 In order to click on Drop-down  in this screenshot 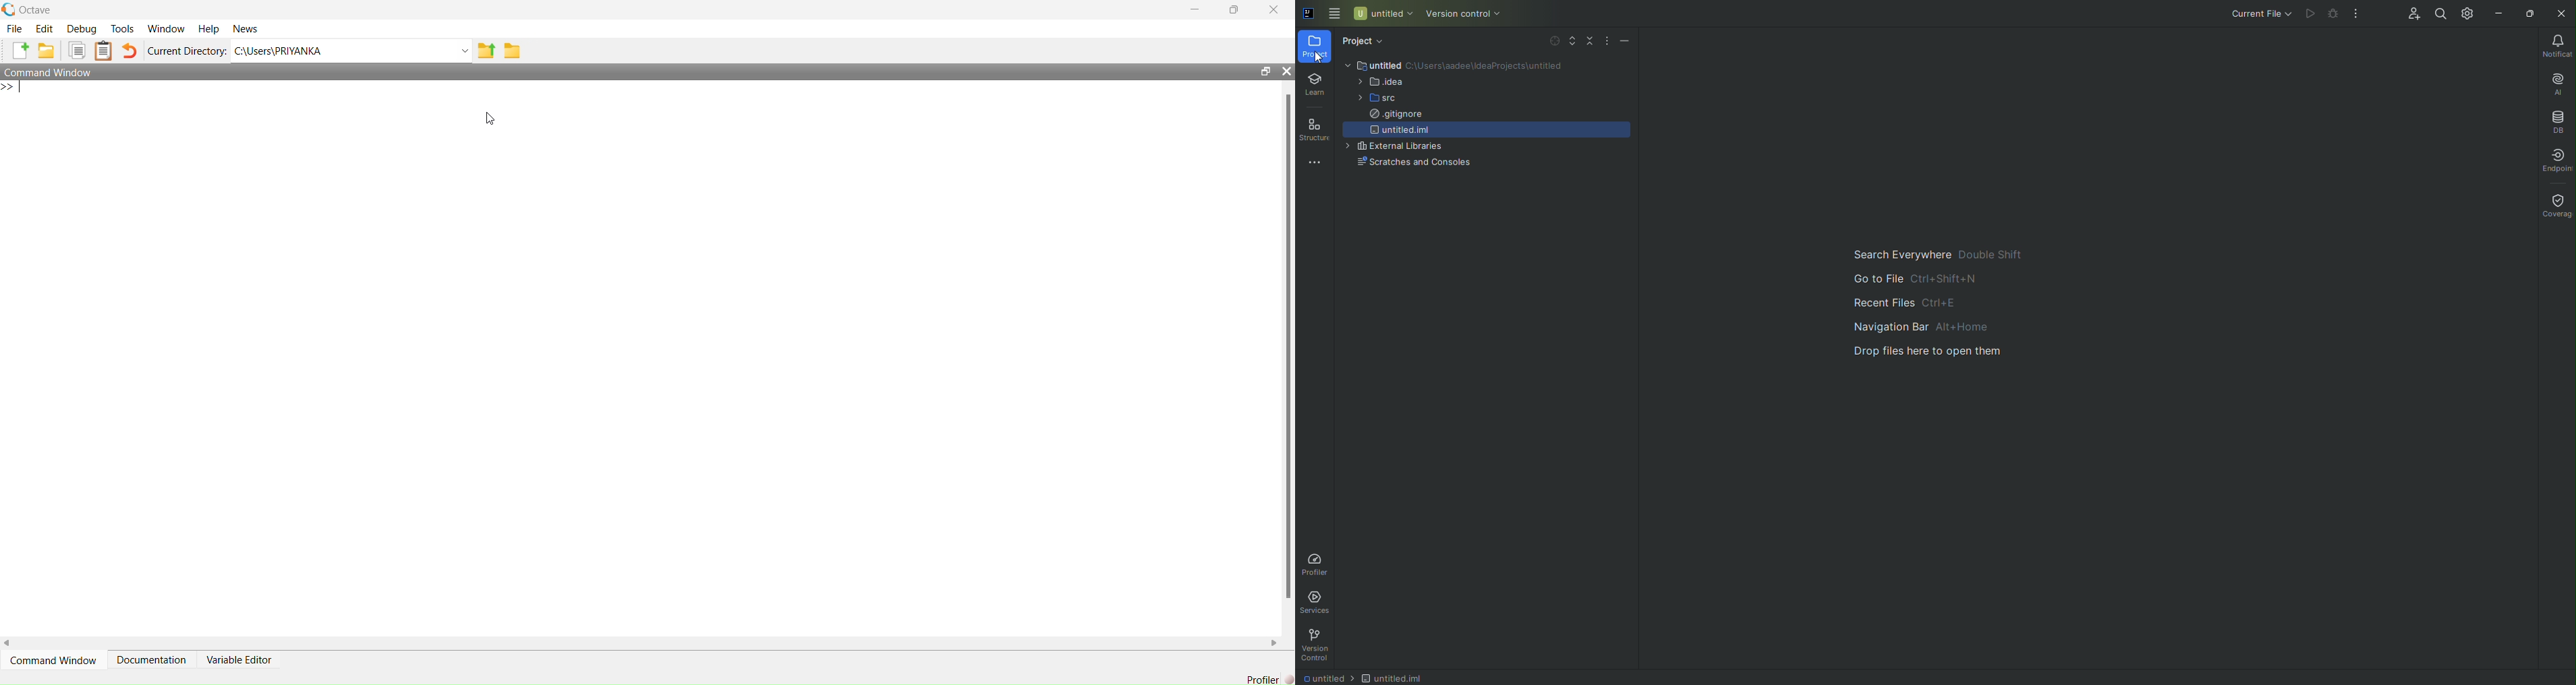, I will do `click(465, 51)`.